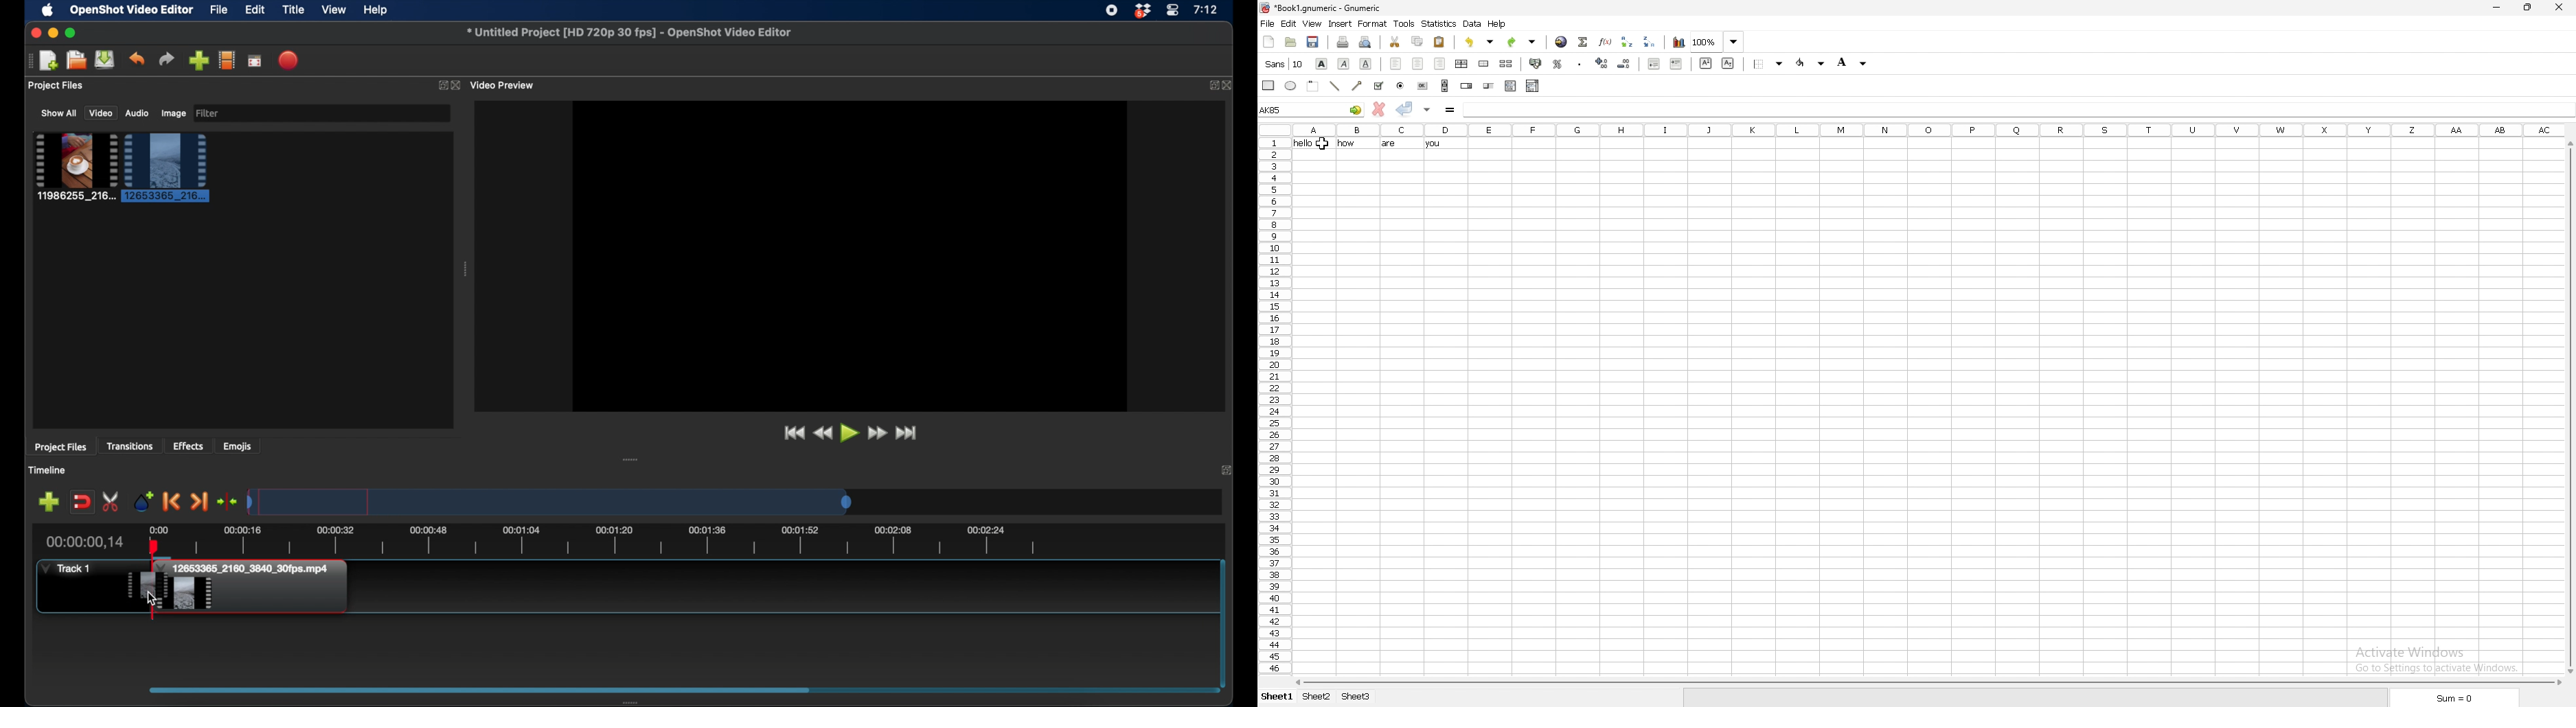 This screenshot has height=728, width=2576. Describe the element at coordinates (1311, 109) in the screenshot. I see `selected cell` at that location.